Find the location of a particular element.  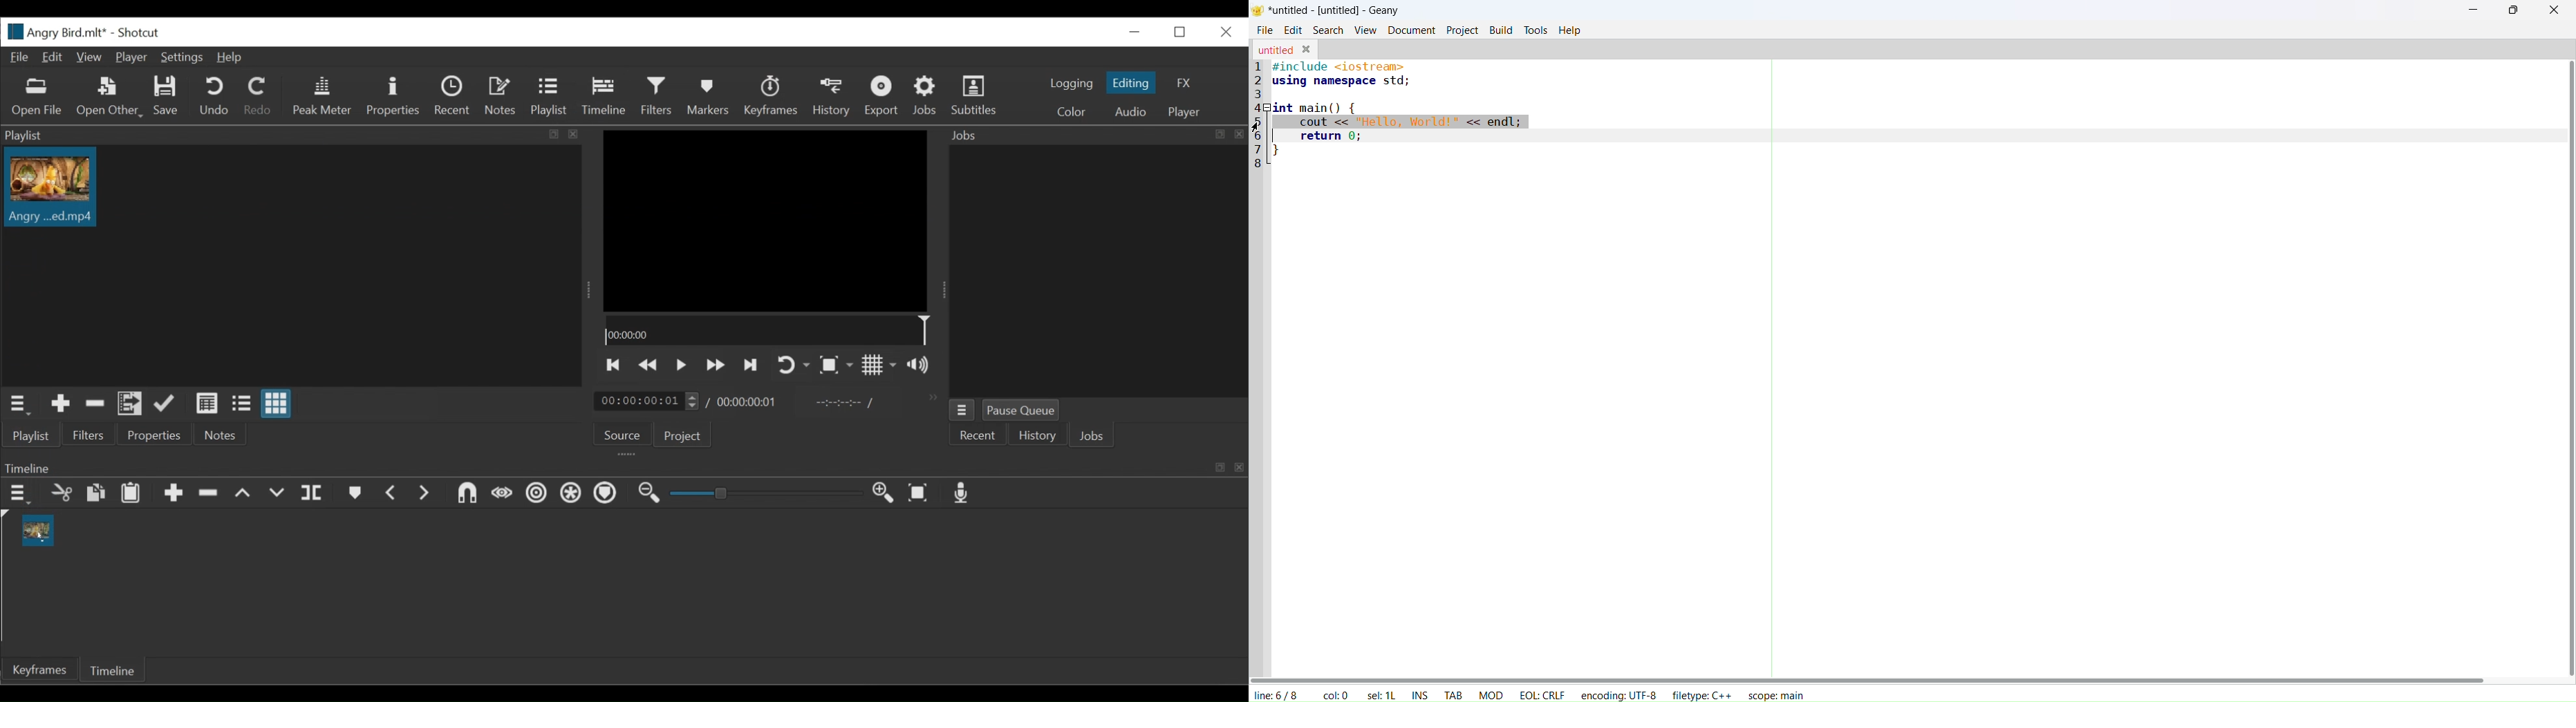

Append is located at coordinates (174, 493).